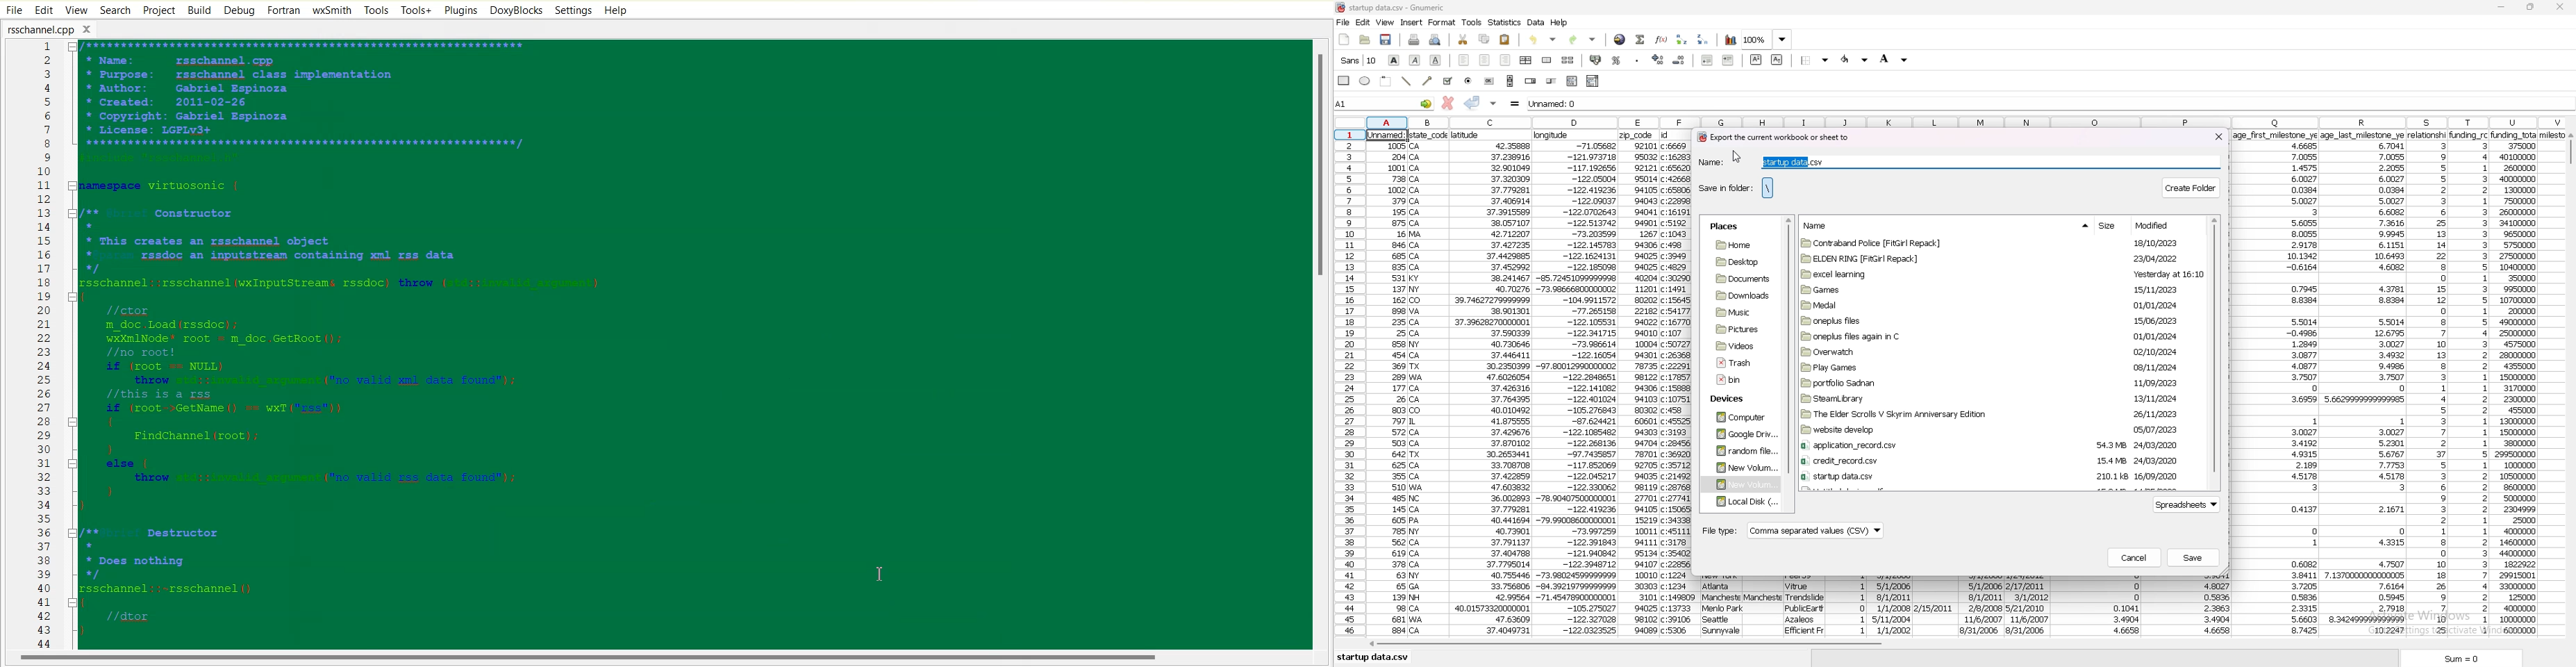 Image resolution: width=2576 pixels, height=672 pixels. I want to click on folder, so click(1739, 245).